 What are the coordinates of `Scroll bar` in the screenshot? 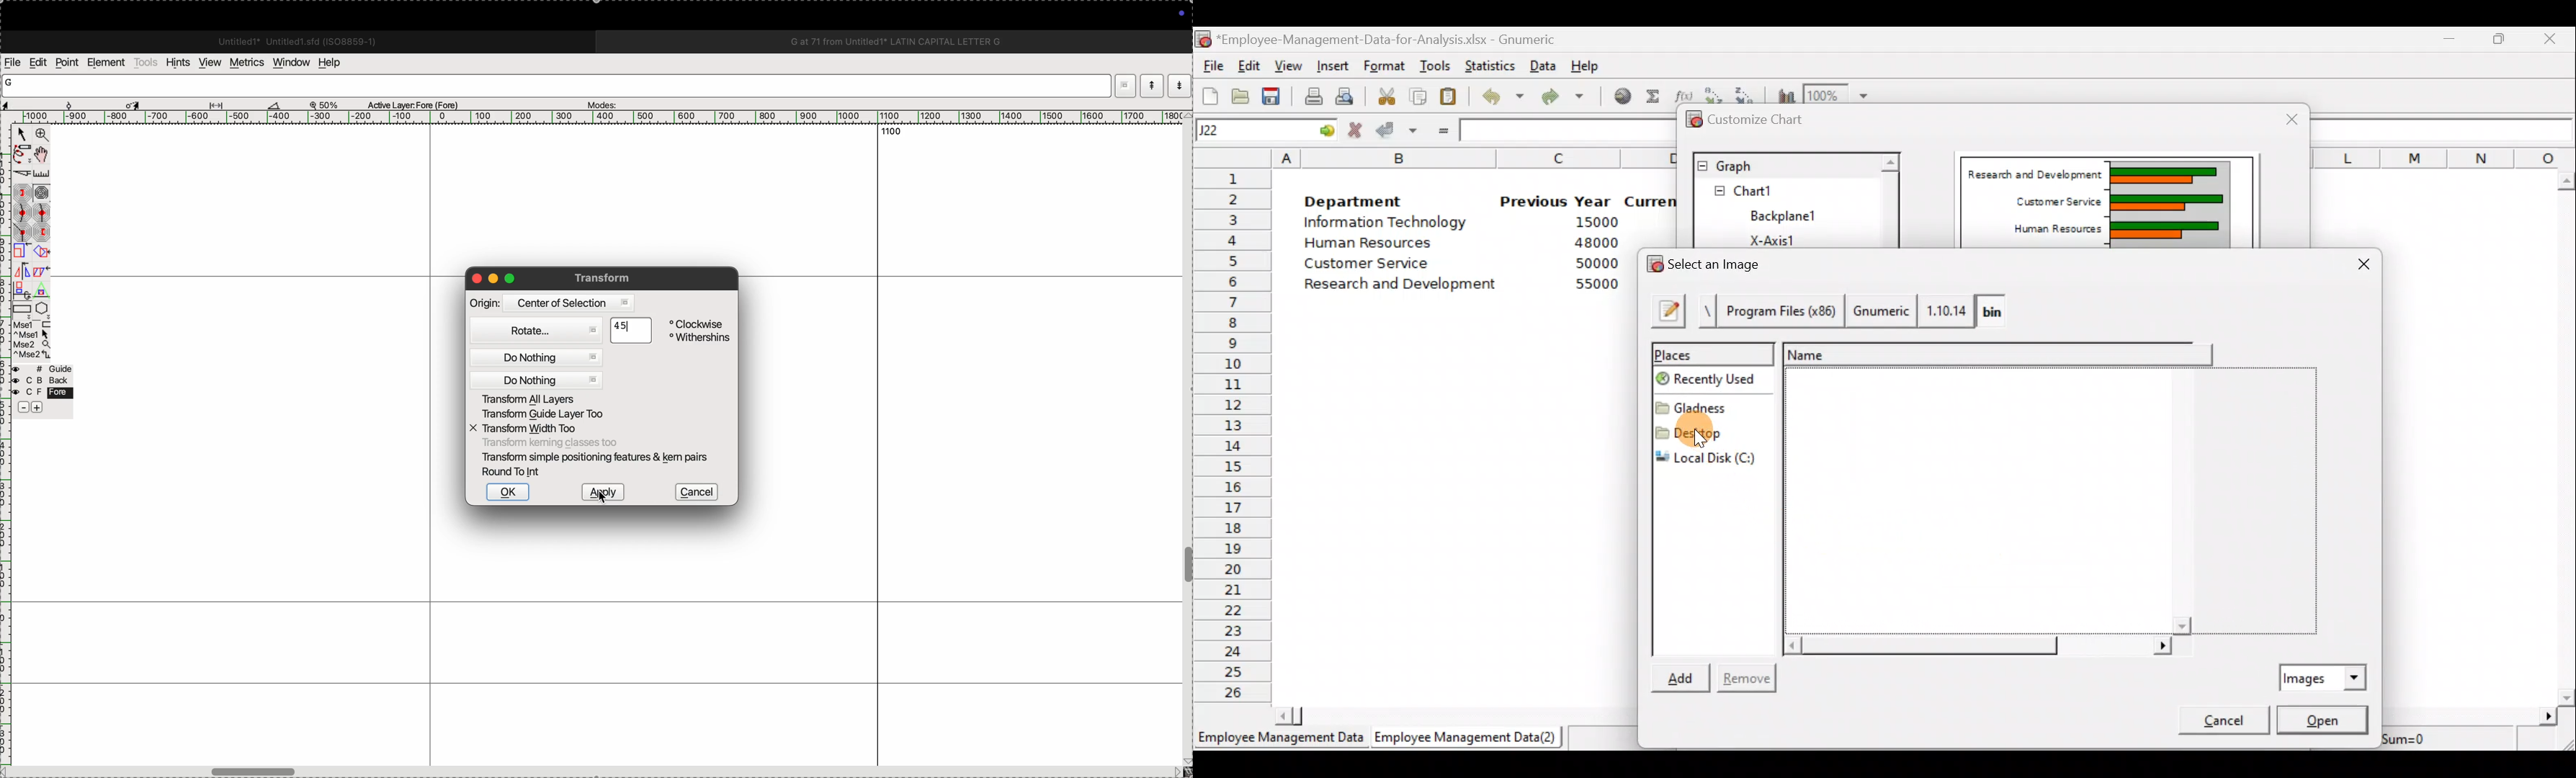 It's located at (2567, 434).